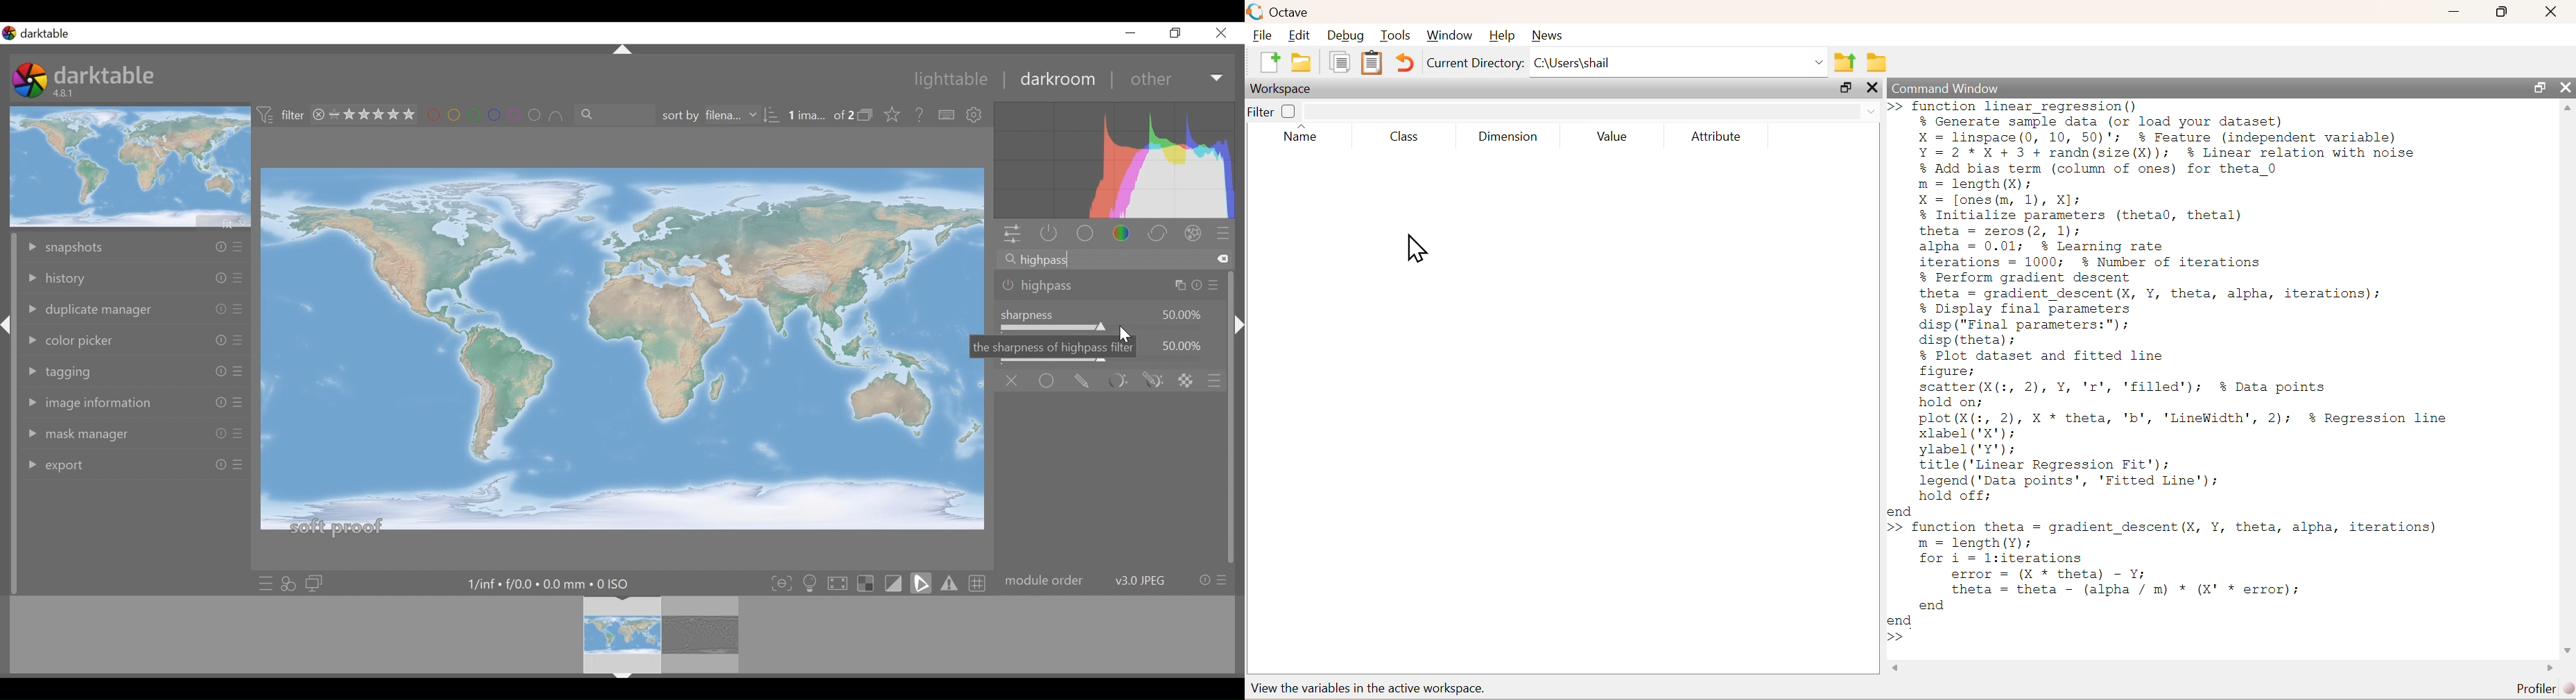  What do you see at coordinates (1054, 347) in the screenshot?
I see `the sharpness of highpass filter` at bounding box center [1054, 347].